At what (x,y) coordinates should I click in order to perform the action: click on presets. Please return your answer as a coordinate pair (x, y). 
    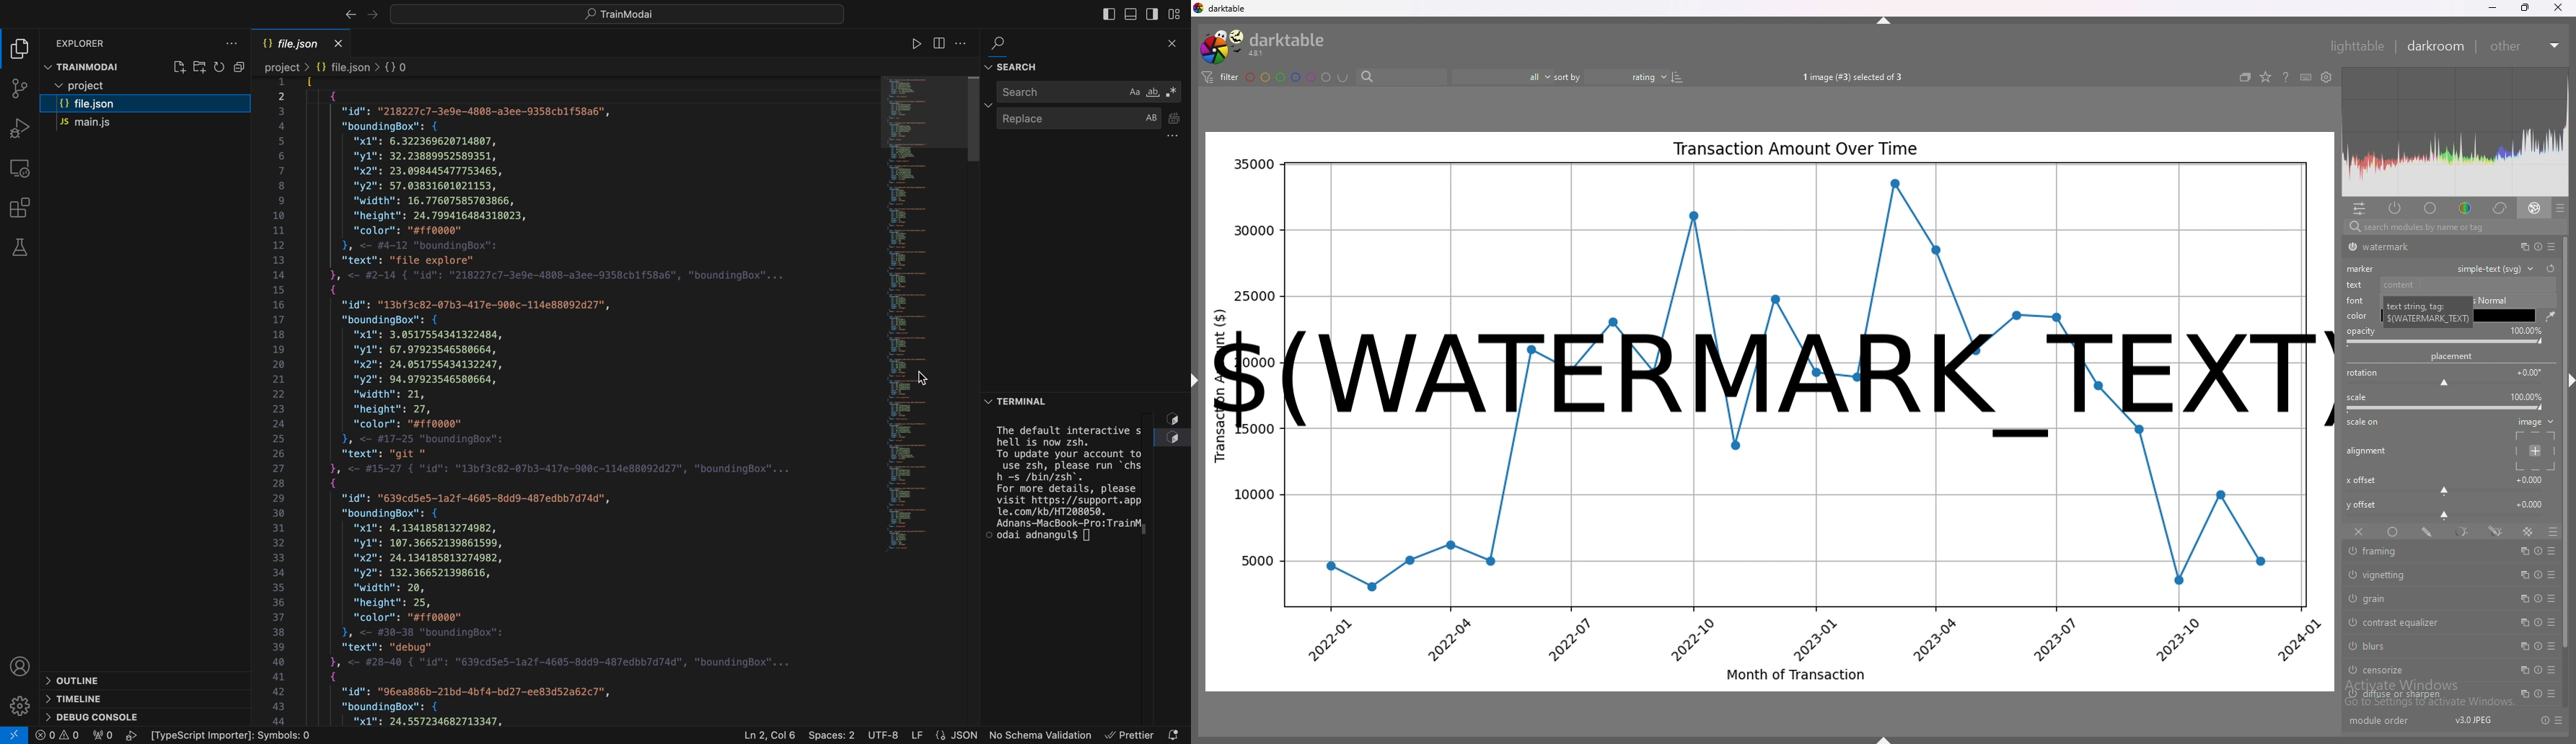
    Looking at the image, I should click on (2554, 647).